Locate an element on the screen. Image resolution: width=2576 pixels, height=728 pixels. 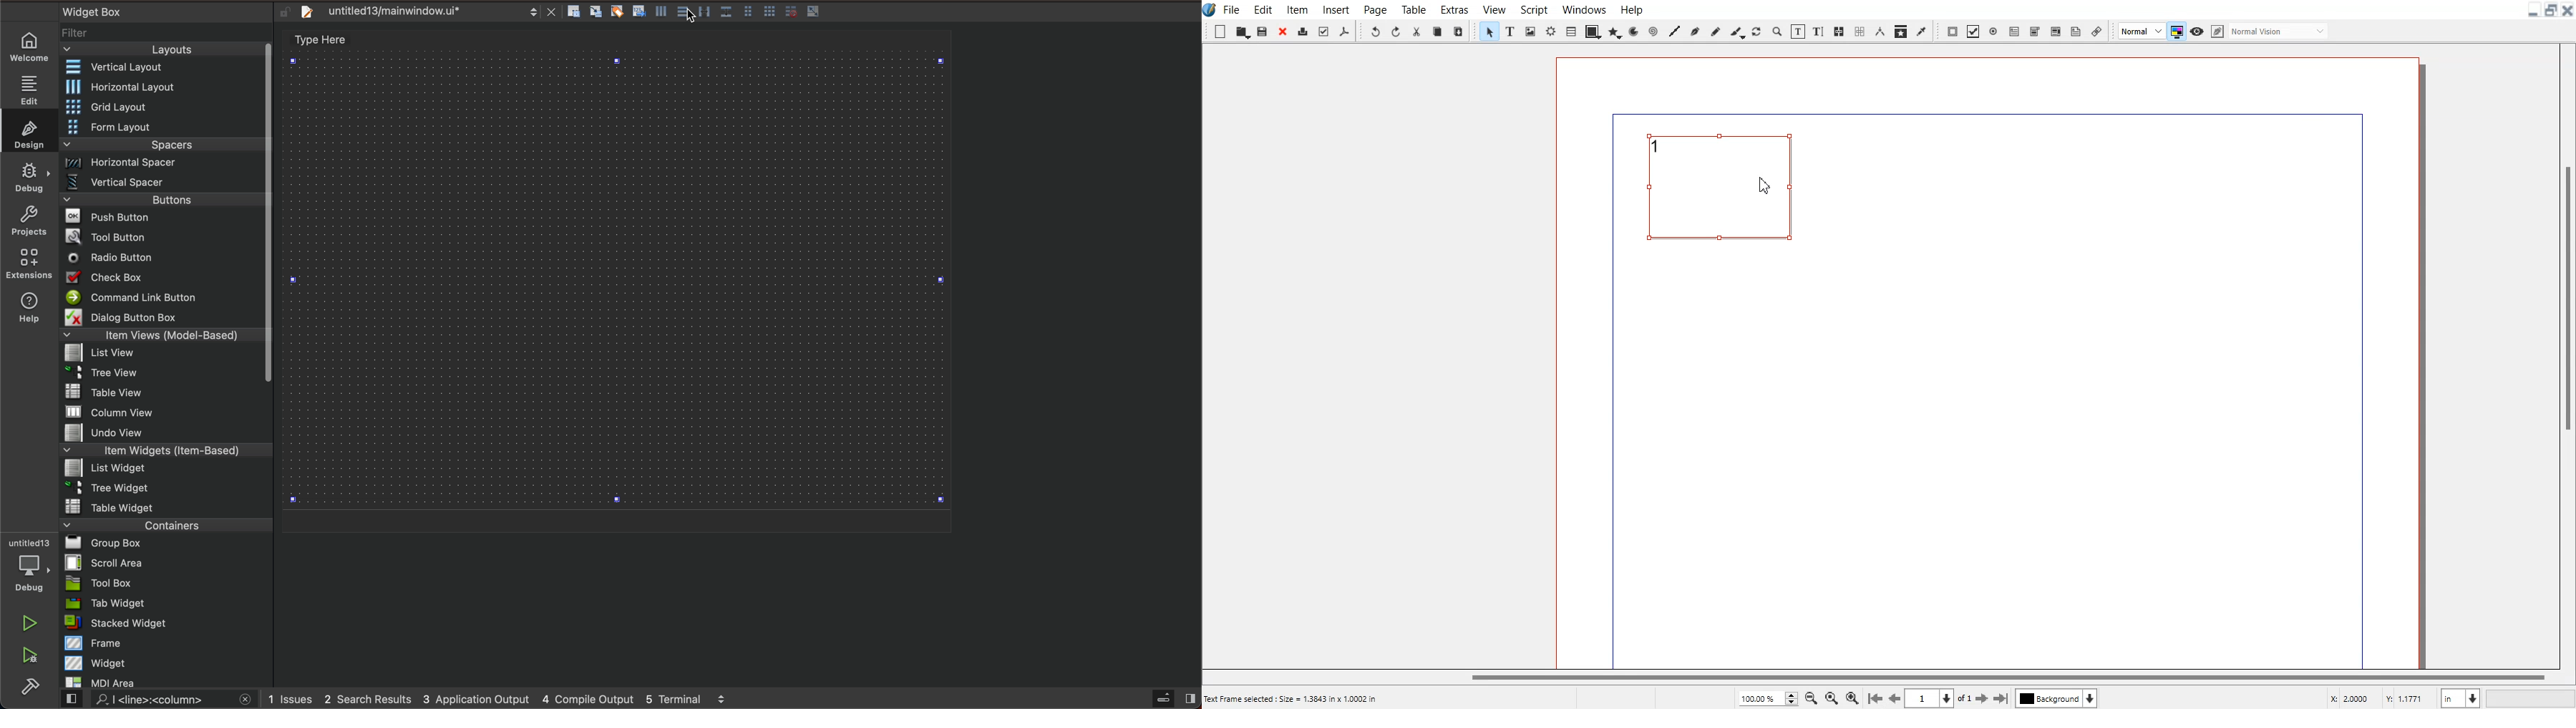
Zoom In to out is located at coordinates (1777, 31).